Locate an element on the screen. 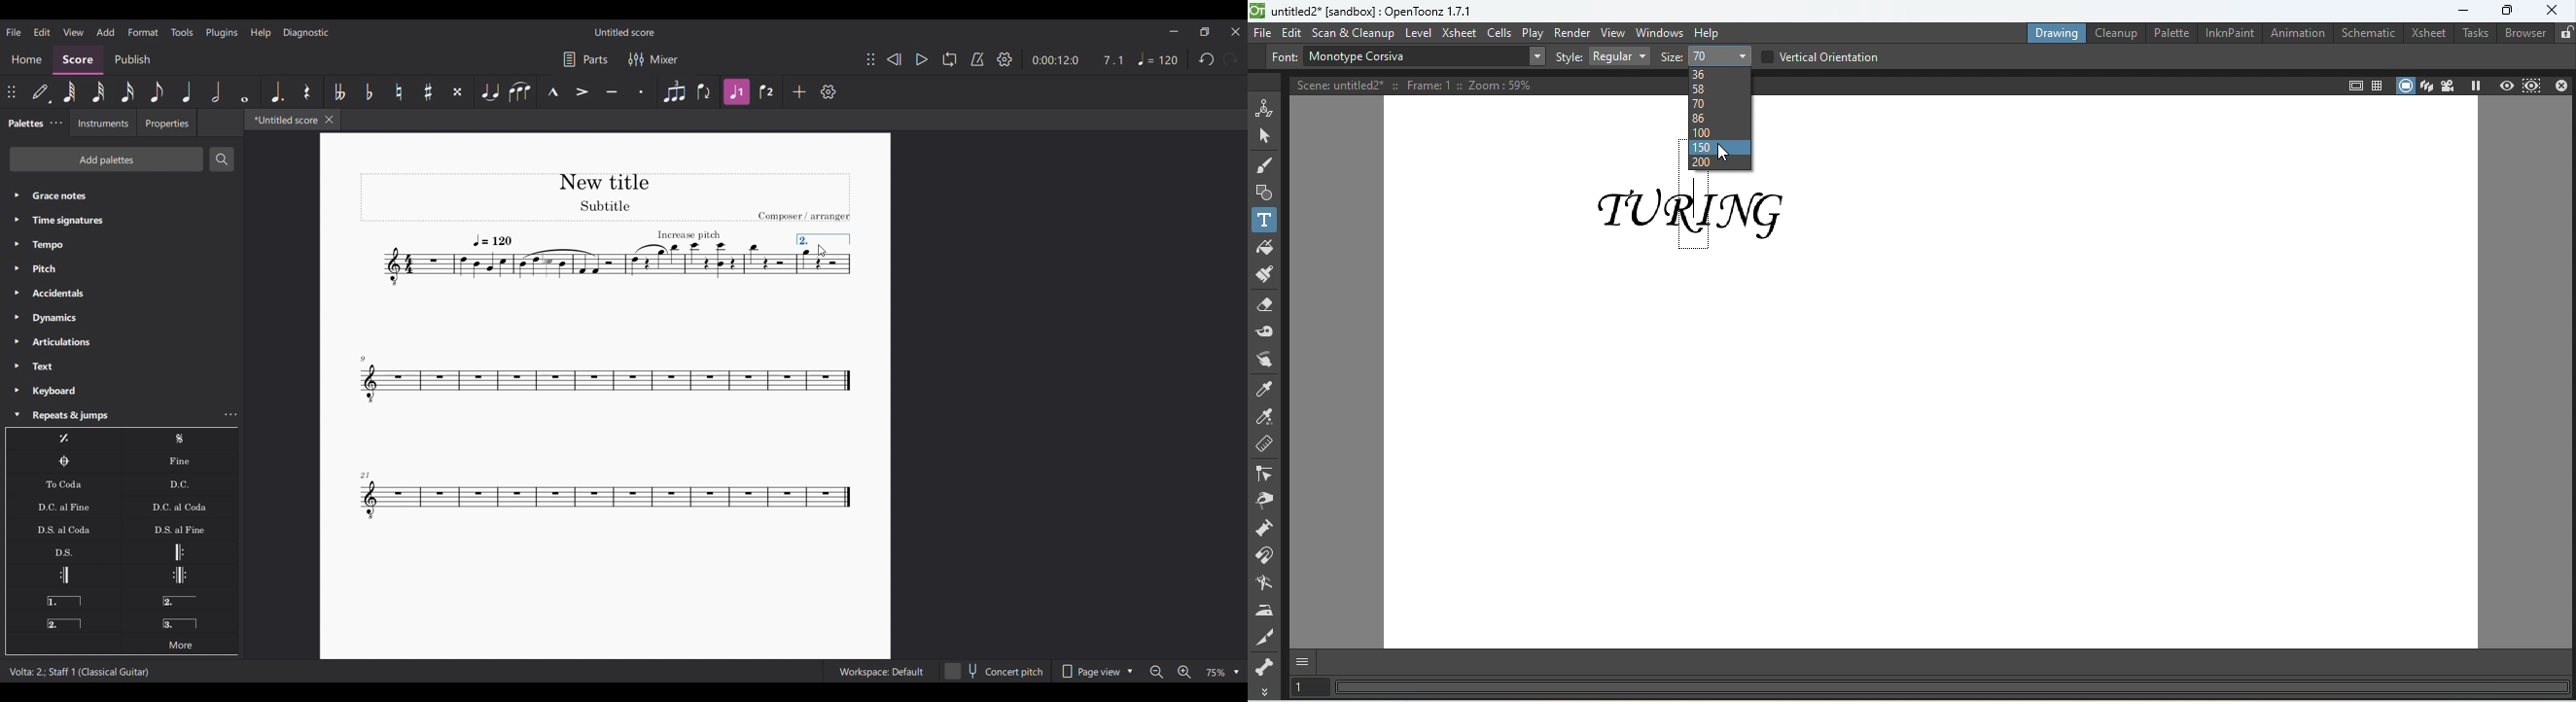 Image resolution: width=2576 pixels, height=728 pixels. Animate tool is located at coordinates (1265, 106).